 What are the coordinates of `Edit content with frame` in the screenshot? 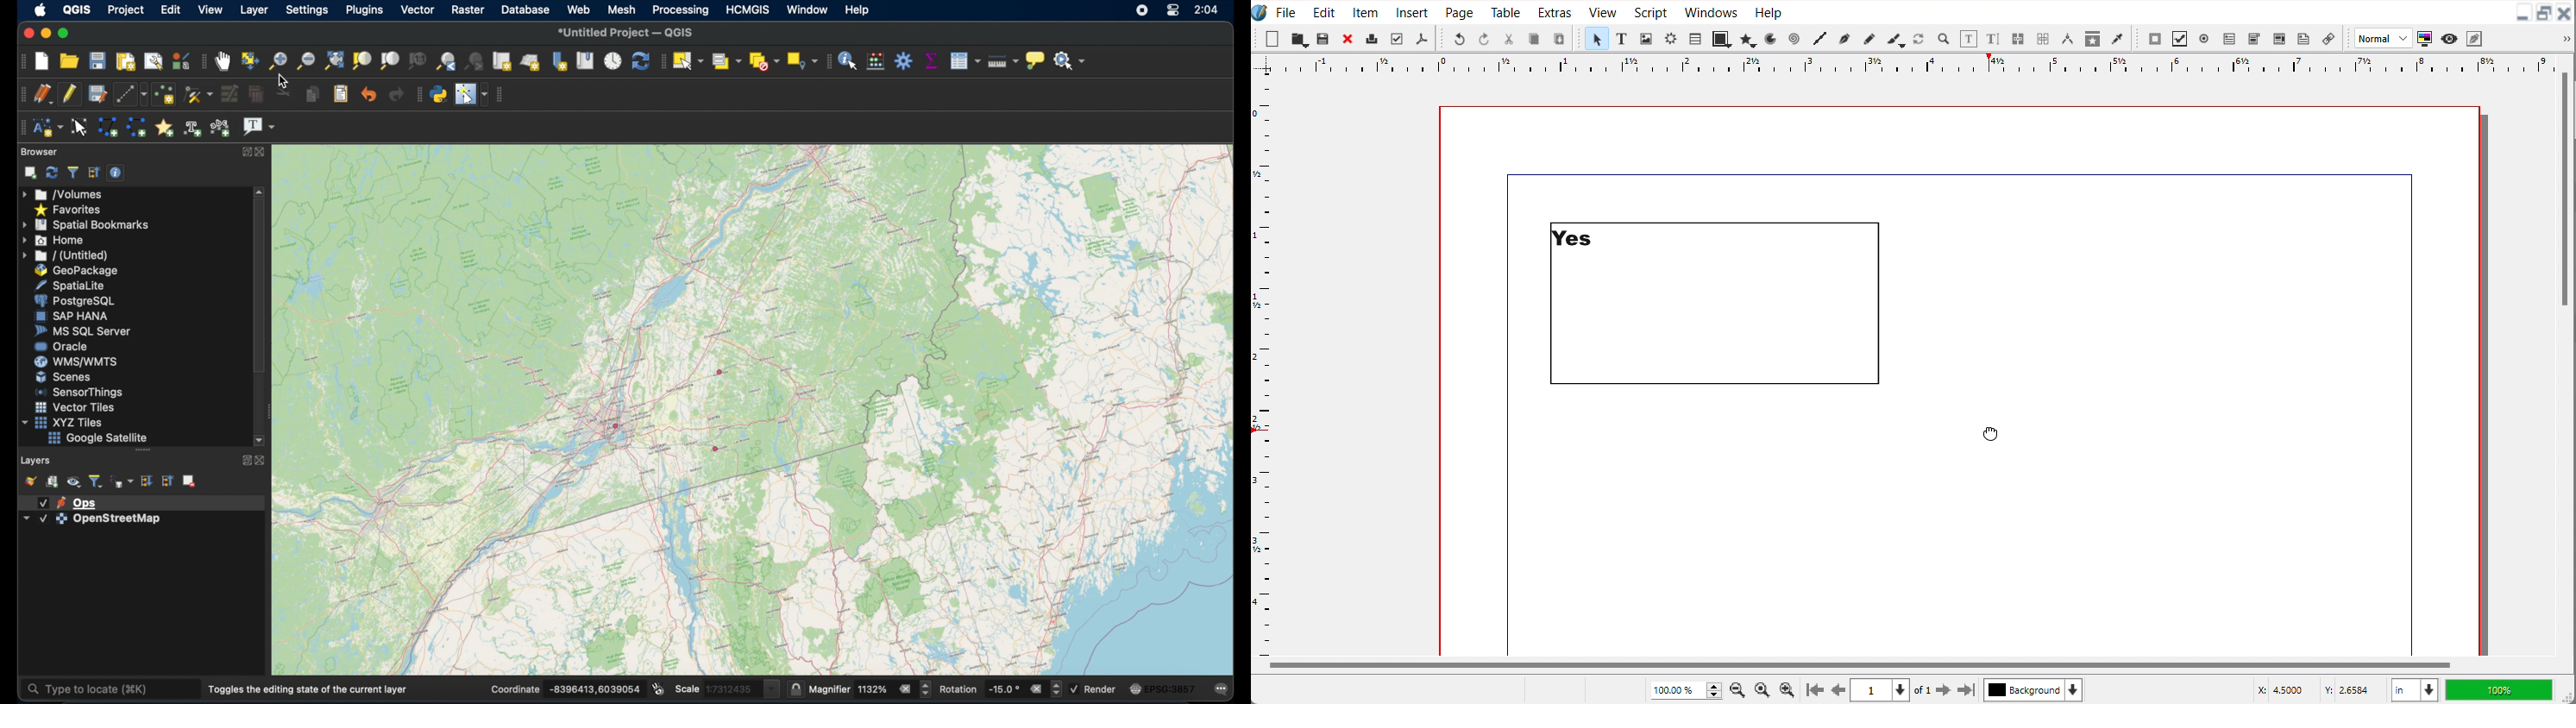 It's located at (1969, 39).